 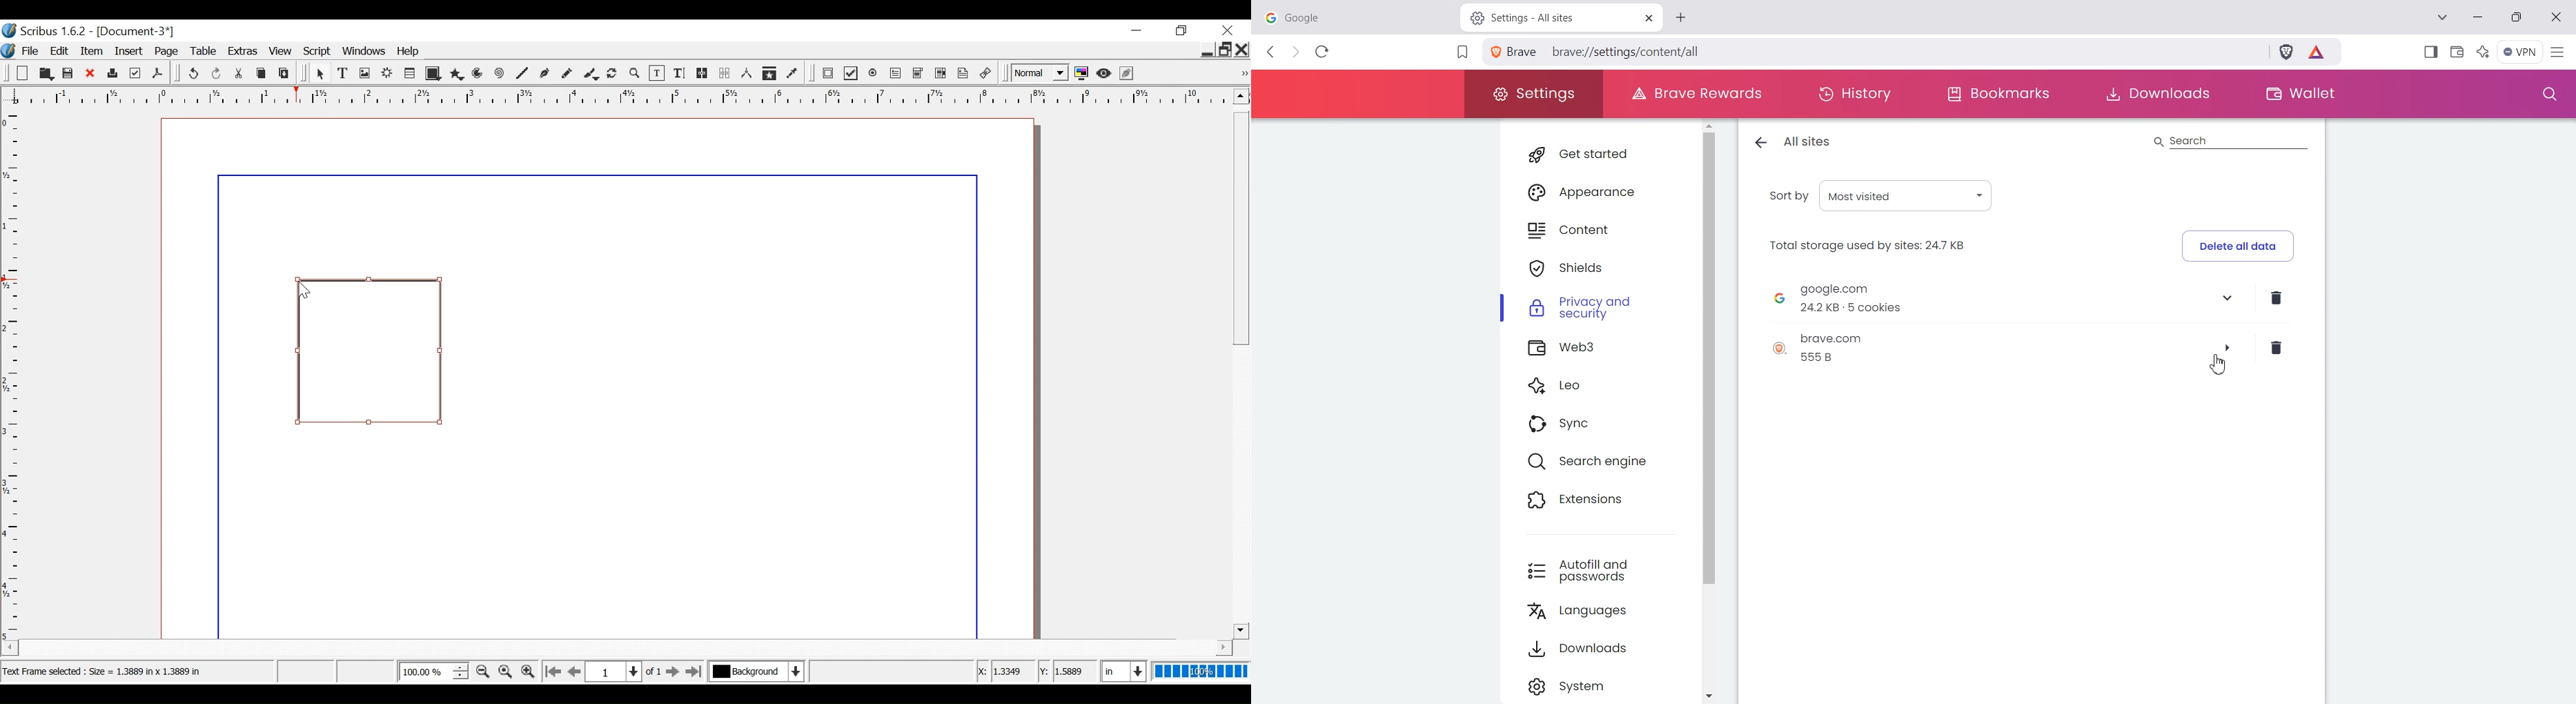 I want to click on Rotate, so click(x=613, y=74).